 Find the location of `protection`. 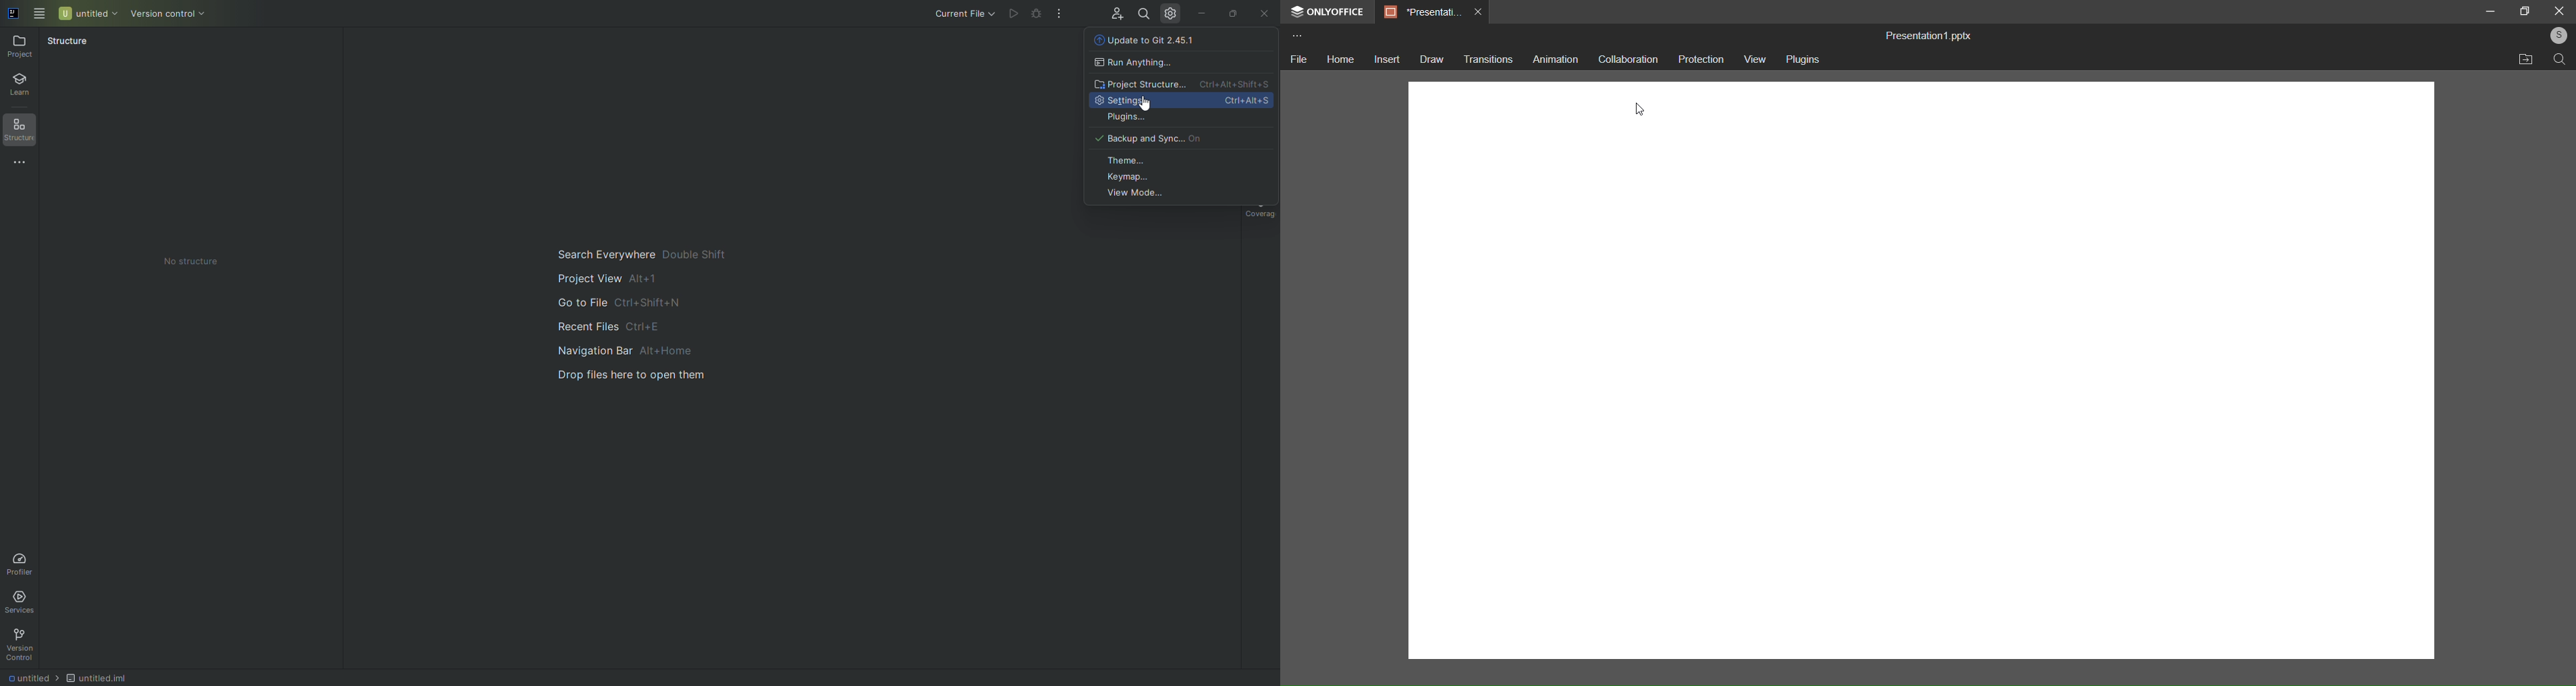

protection is located at coordinates (1702, 61).